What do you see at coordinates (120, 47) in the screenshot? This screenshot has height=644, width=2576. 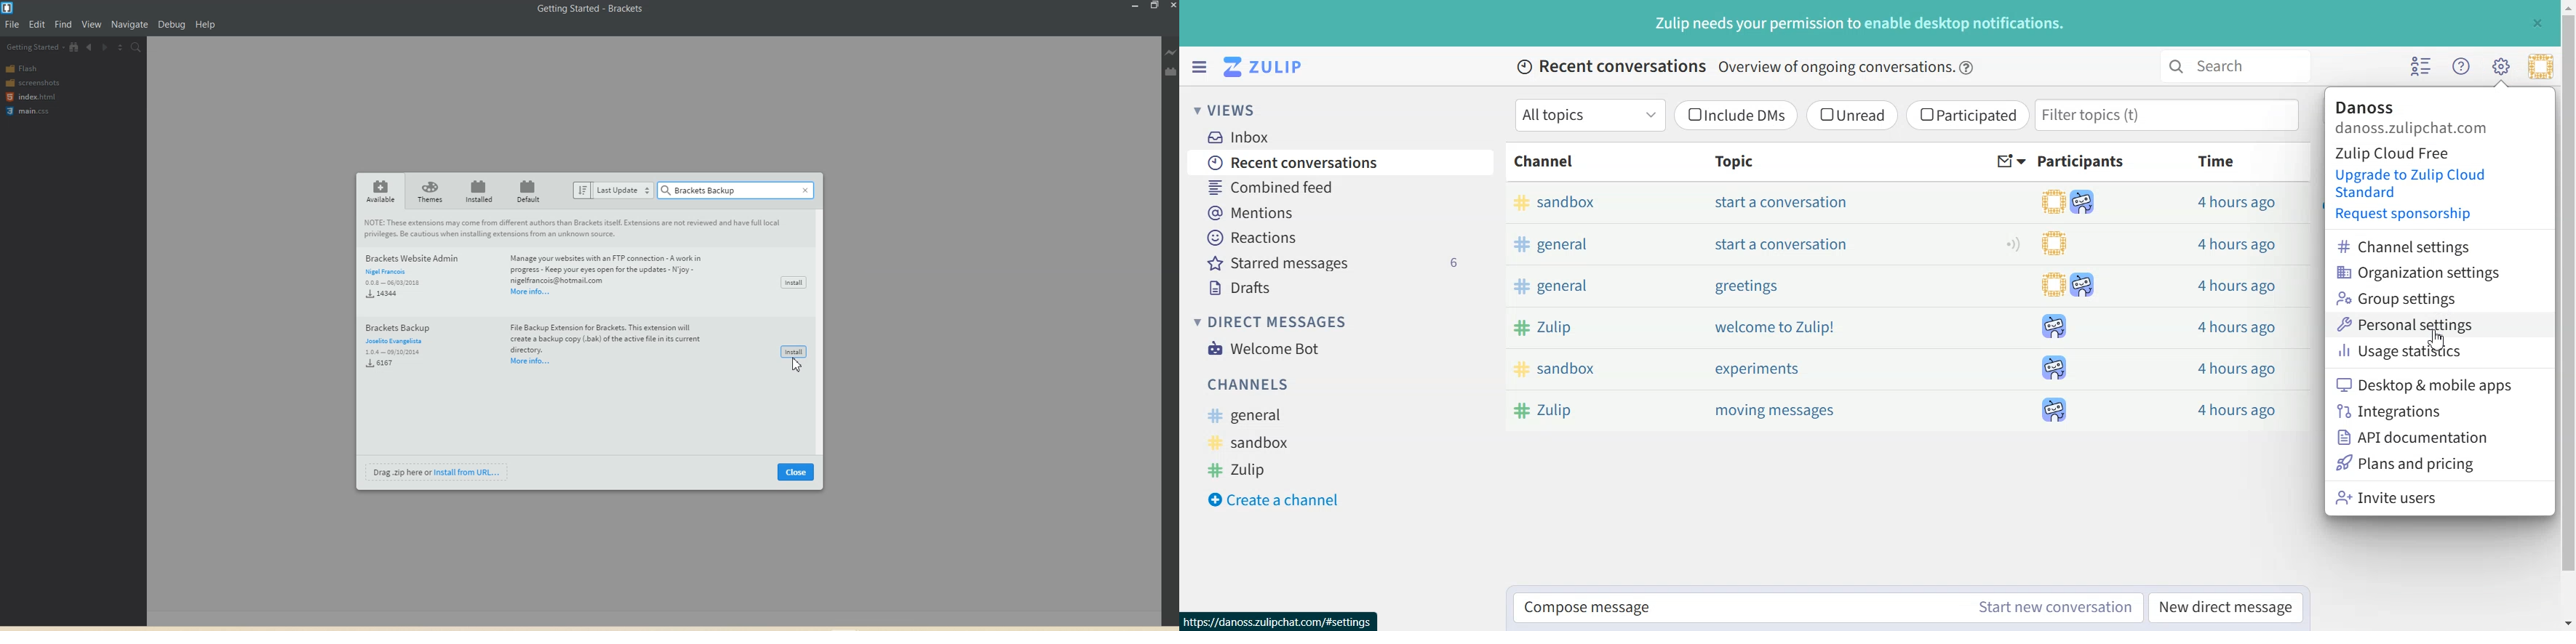 I see `Split The Editor vertically and Horizontally` at bounding box center [120, 47].